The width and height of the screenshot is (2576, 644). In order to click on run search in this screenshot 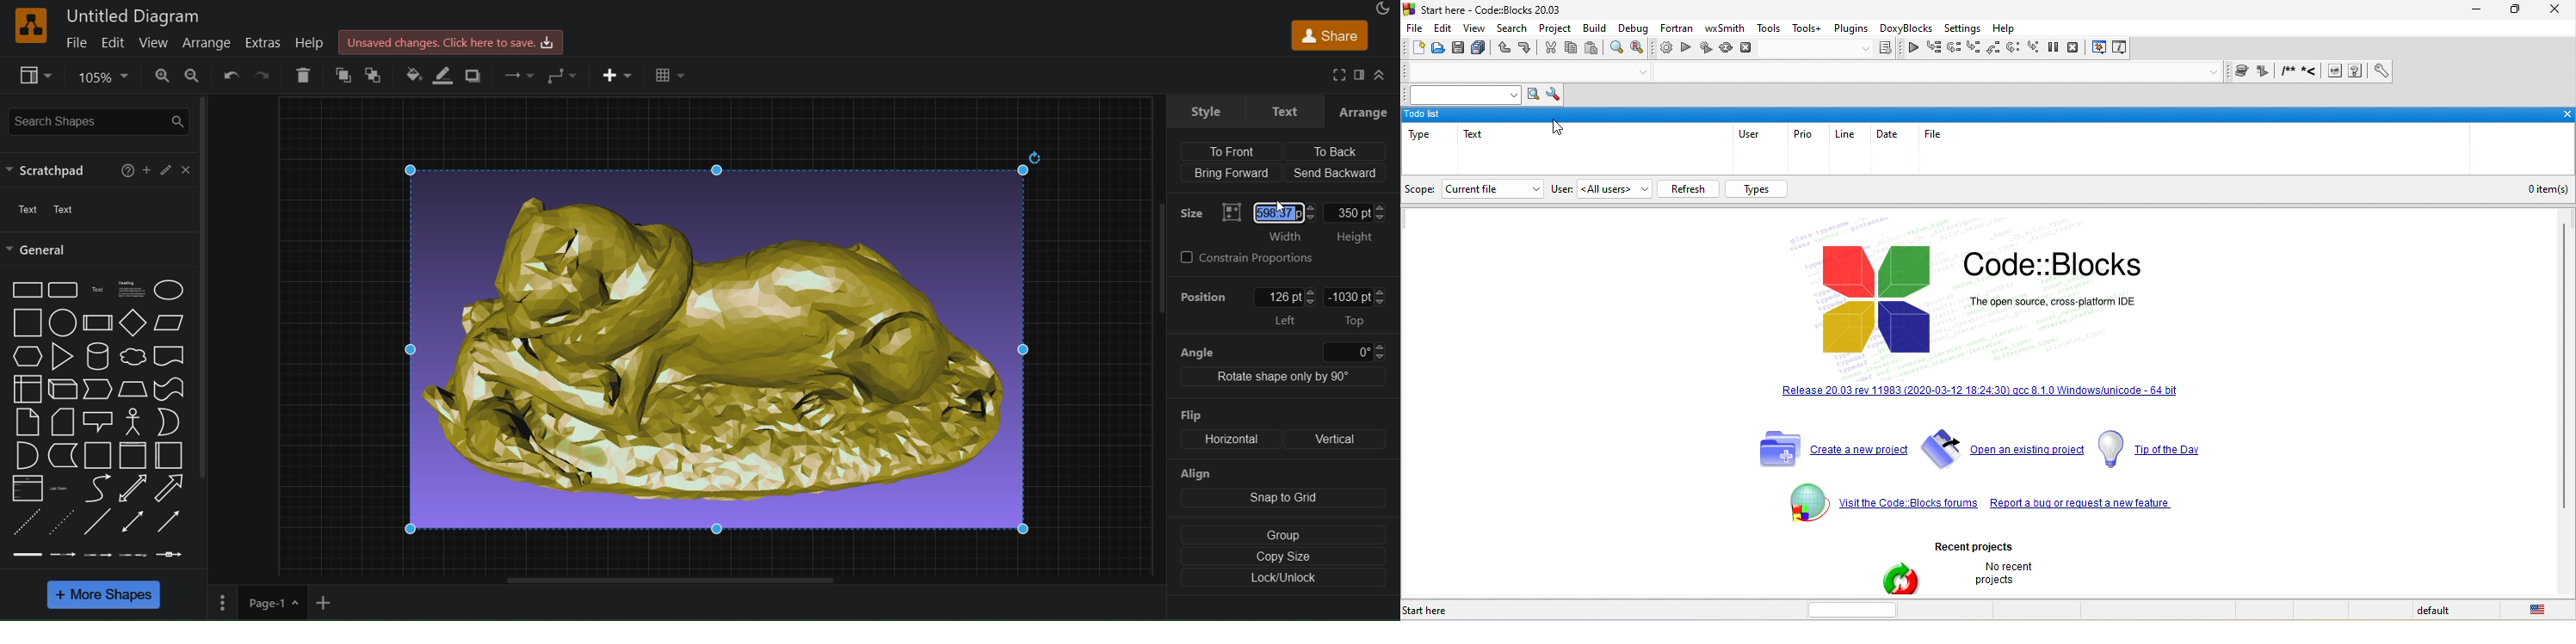, I will do `click(1533, 95)`.